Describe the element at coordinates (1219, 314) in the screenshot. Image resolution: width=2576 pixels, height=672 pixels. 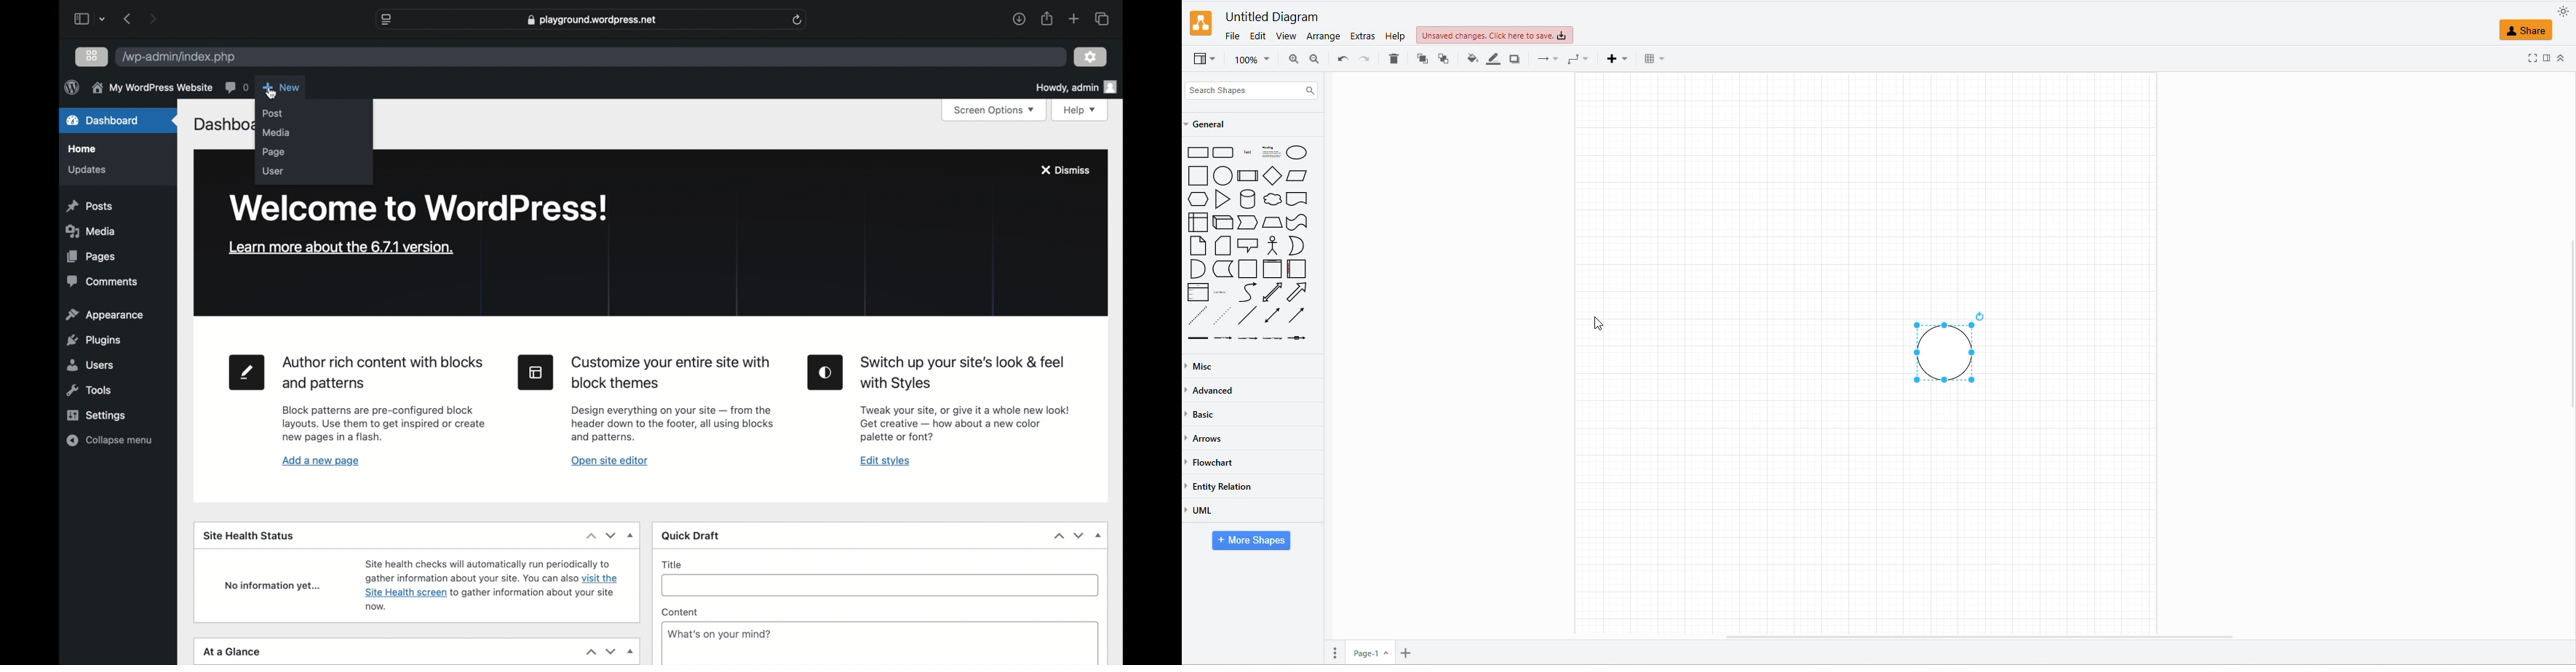
I see `DOTTED LINE` at that location.